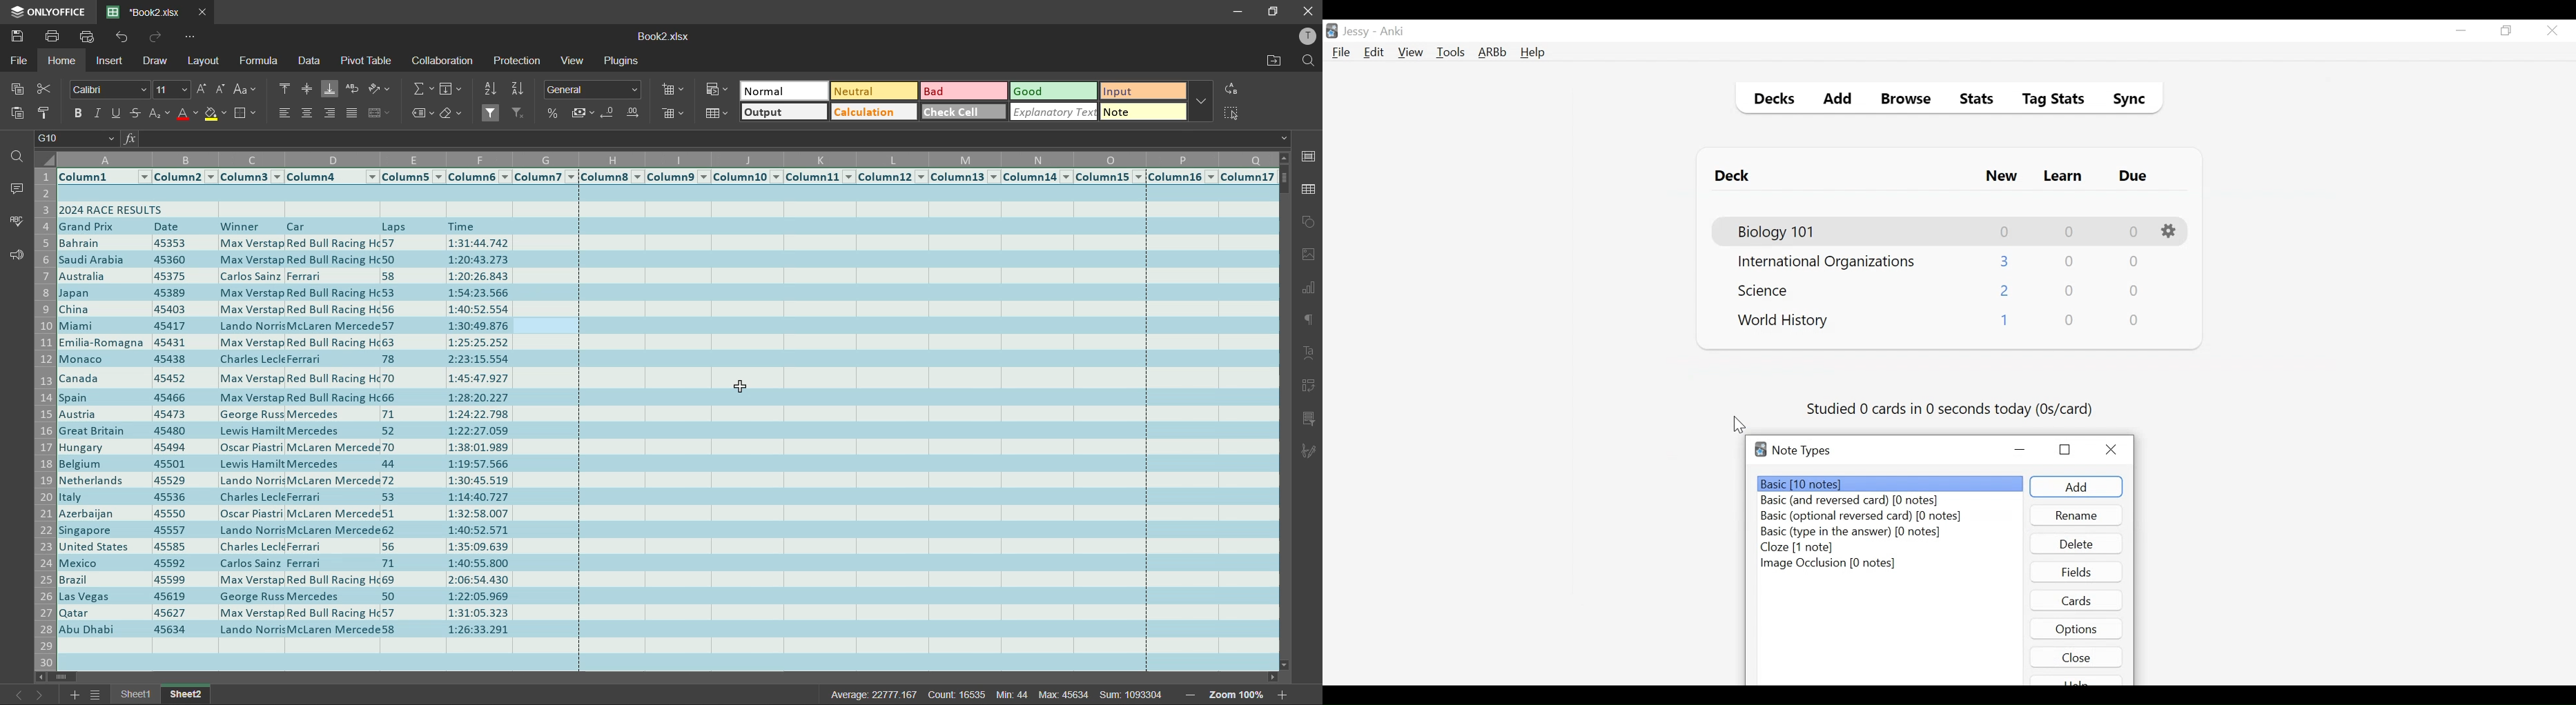 This screenshot has width=2576, height=728. What do you see at coordinates (1784, 321) in the screenshot?
I see `Deck Name` at bounding box center [1784, 321].